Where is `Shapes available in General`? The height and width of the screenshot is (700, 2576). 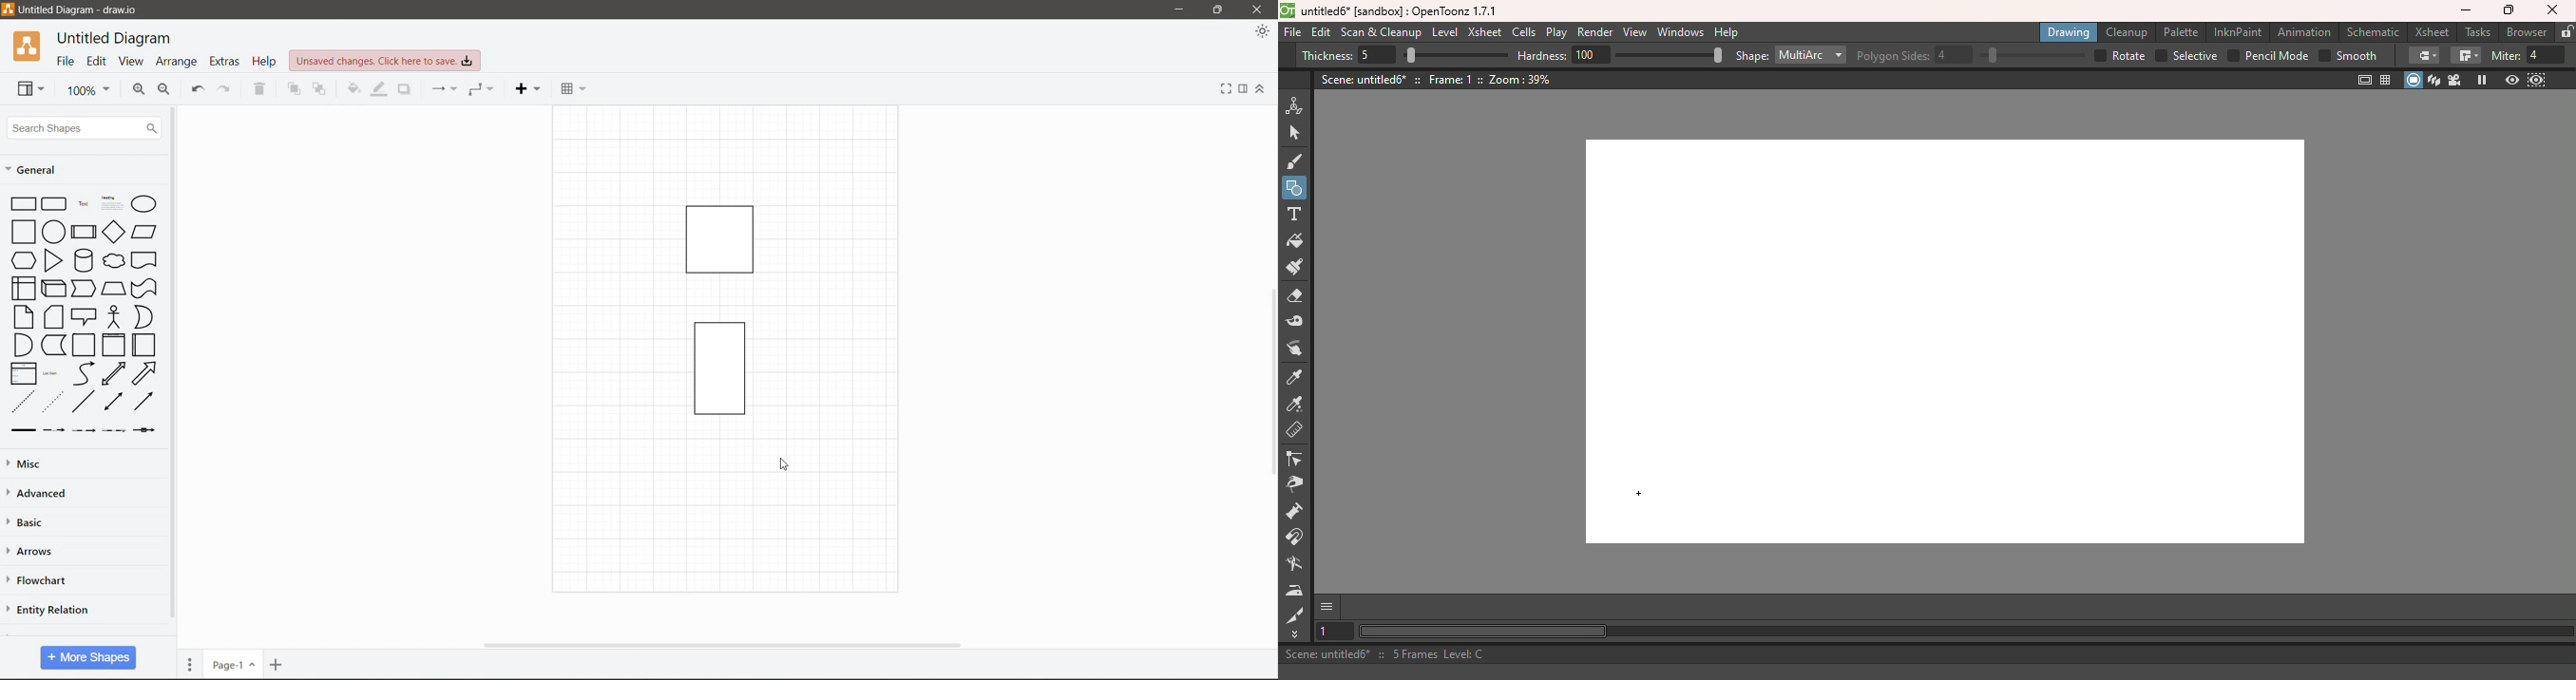
Shapes available in General is located at coordinates (81, 314).